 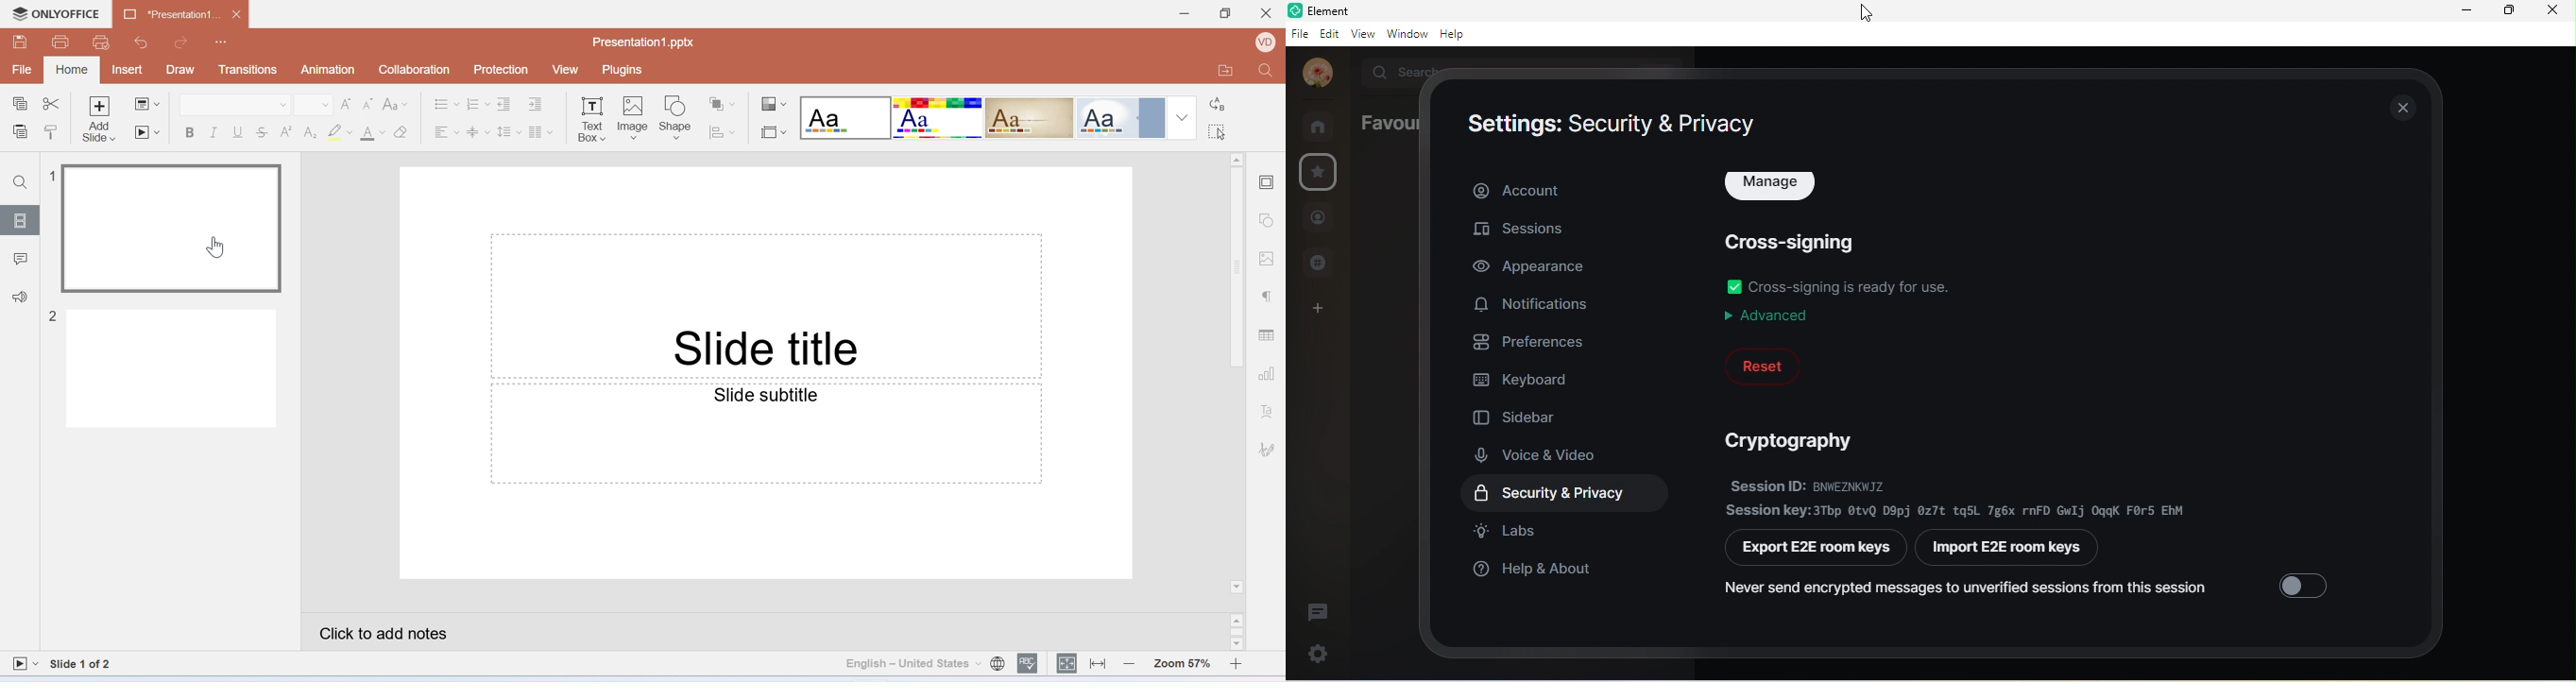 What do you see at coordinates (724, 131) in the screenshot?
I see `Align shape` at bounding box center [724, 131].